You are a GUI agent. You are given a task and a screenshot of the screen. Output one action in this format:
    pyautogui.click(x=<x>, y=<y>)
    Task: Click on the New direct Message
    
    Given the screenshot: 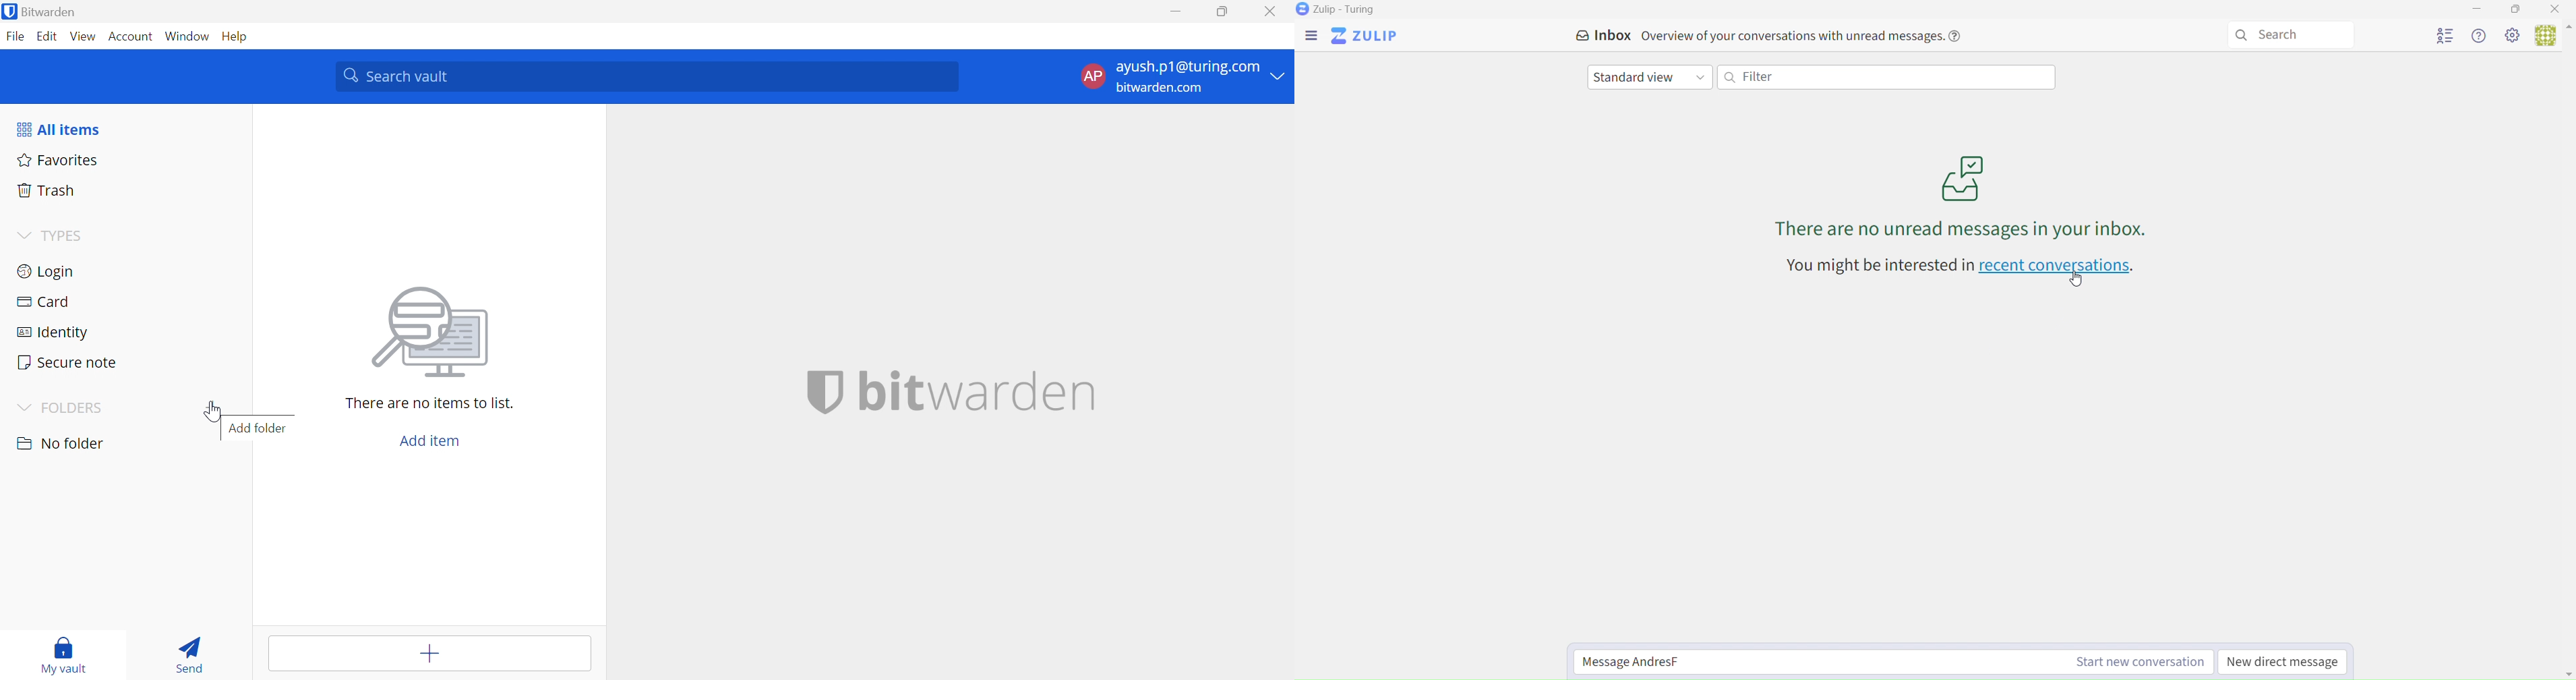 What is the action you would take?
    pyautogui.click(x=2282, y=663)
    